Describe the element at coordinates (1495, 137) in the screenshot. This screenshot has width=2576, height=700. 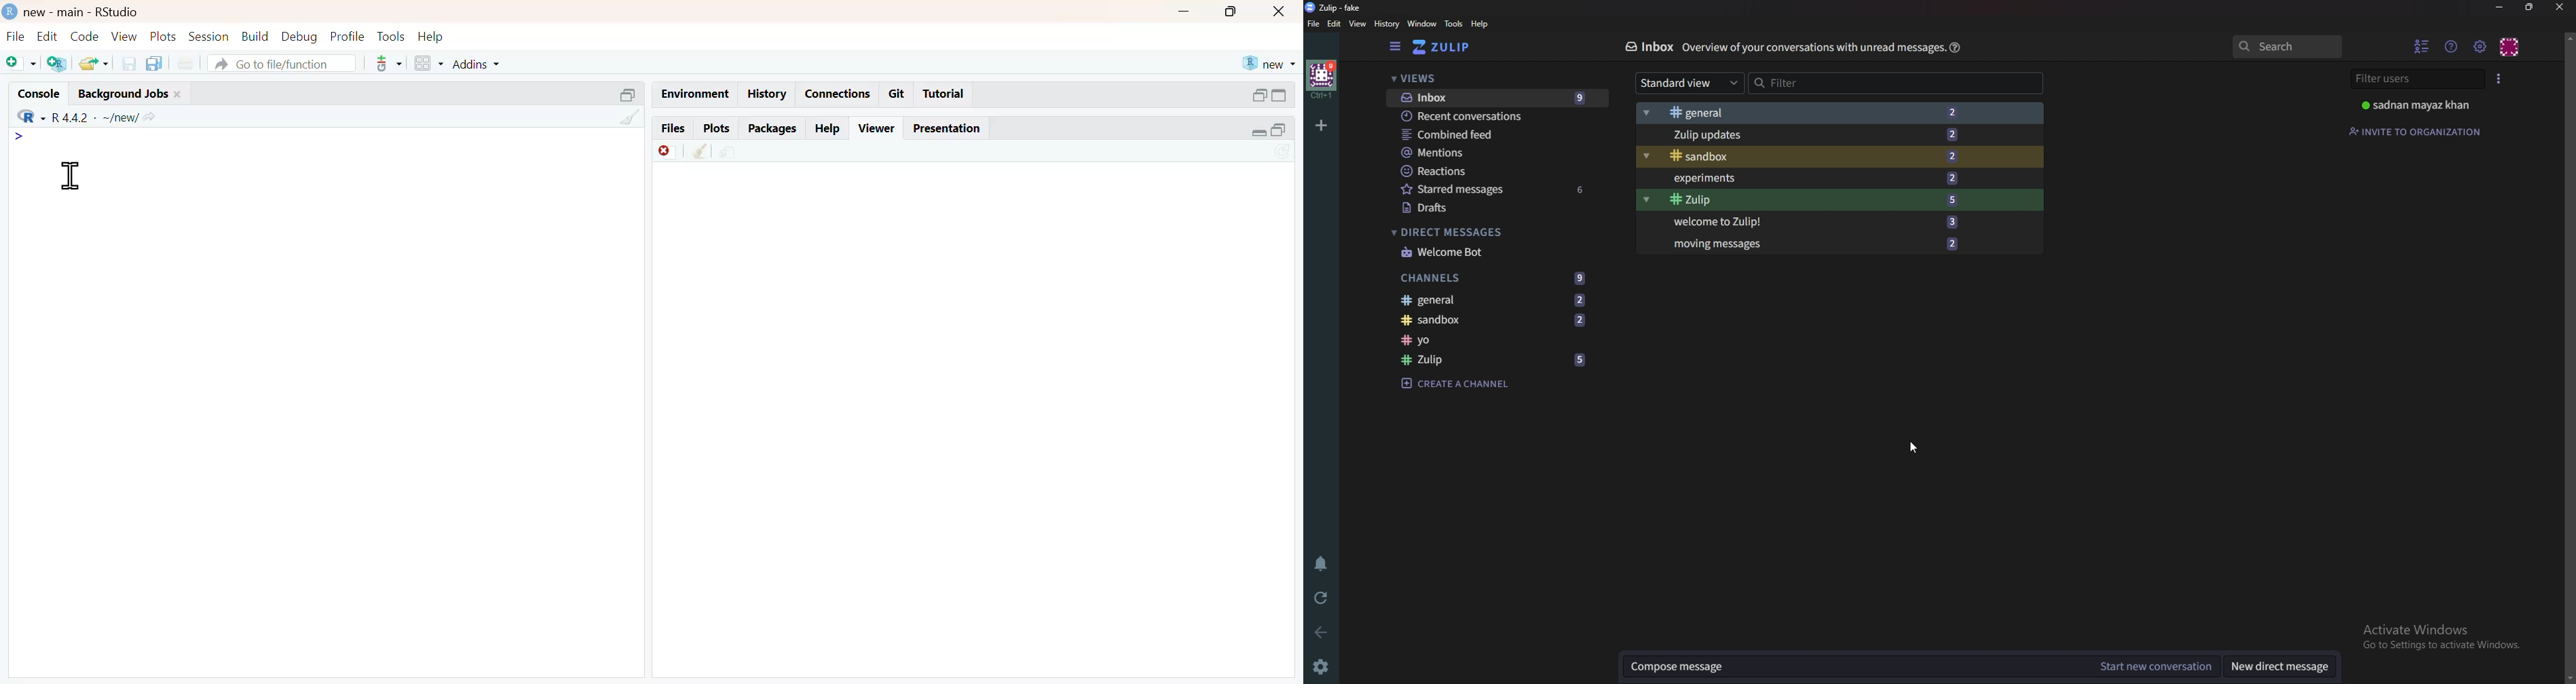
I see `Combined feed` at that location.